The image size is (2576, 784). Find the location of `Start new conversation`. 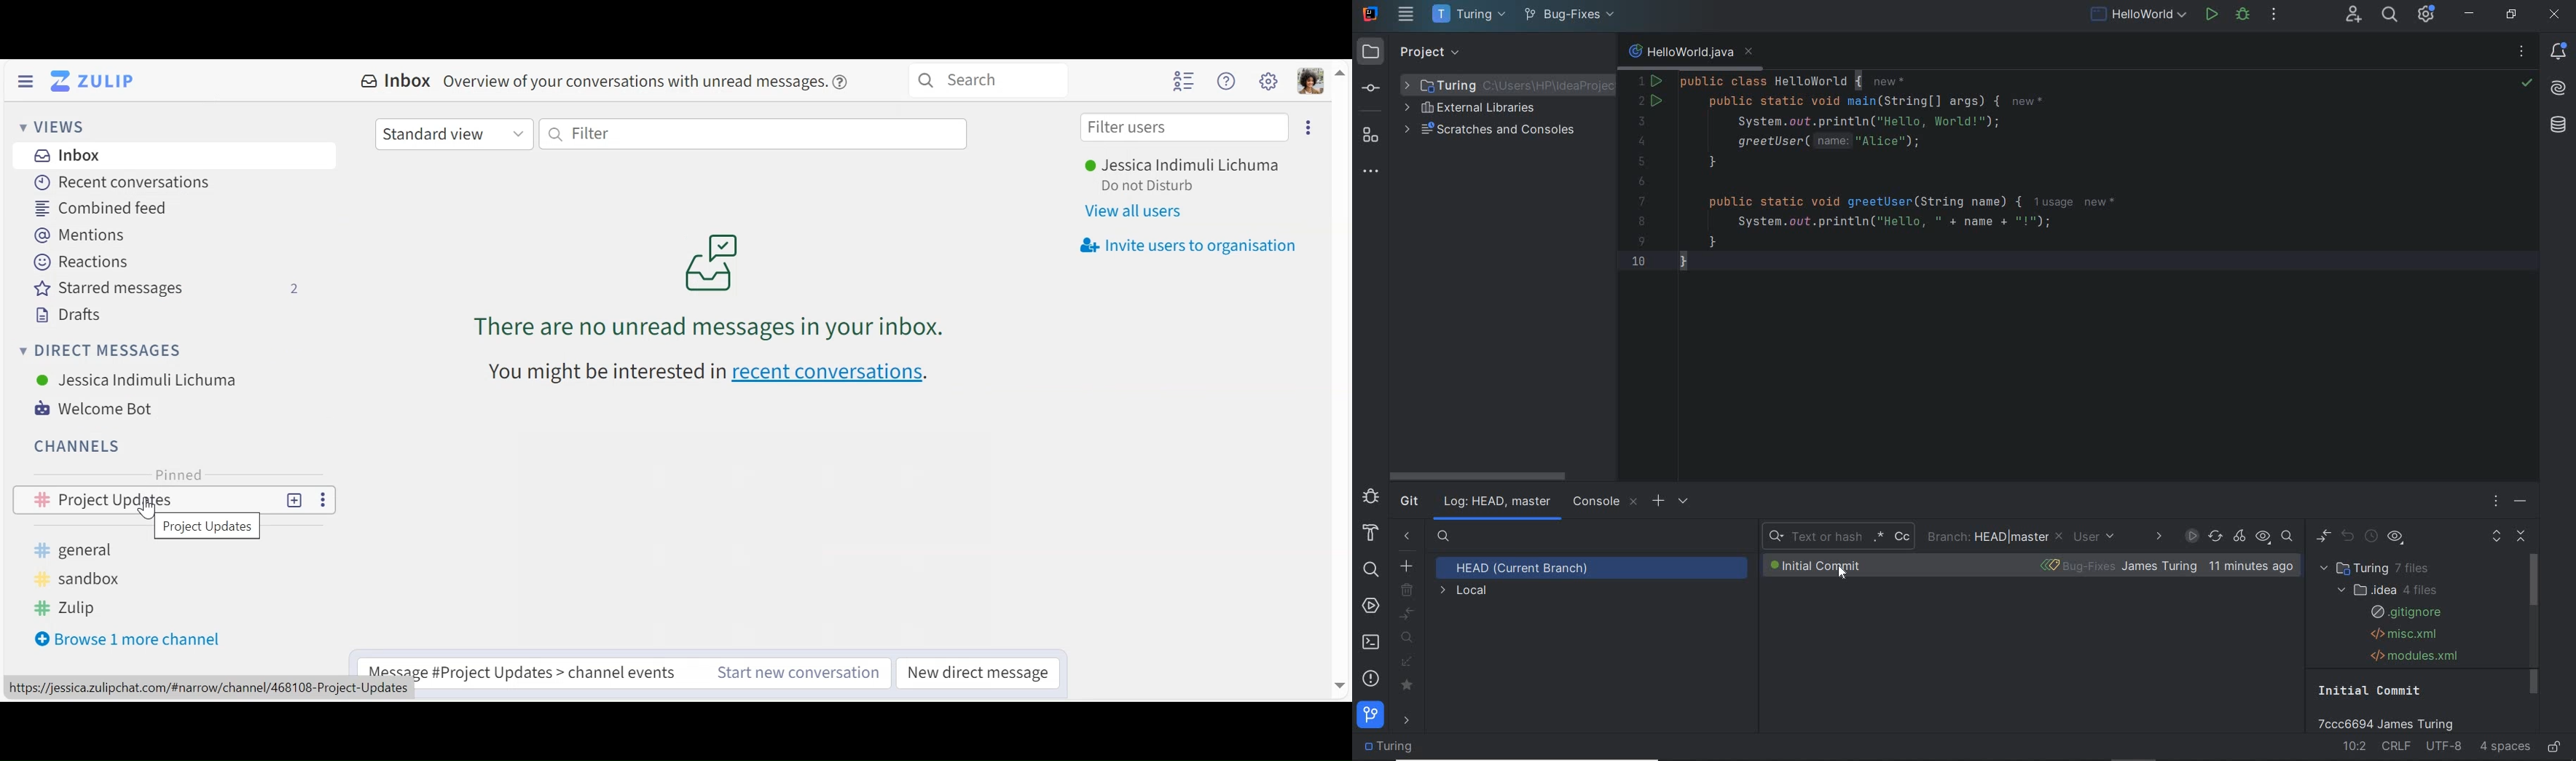

Start new conversation is located at coordinates (798, 674).